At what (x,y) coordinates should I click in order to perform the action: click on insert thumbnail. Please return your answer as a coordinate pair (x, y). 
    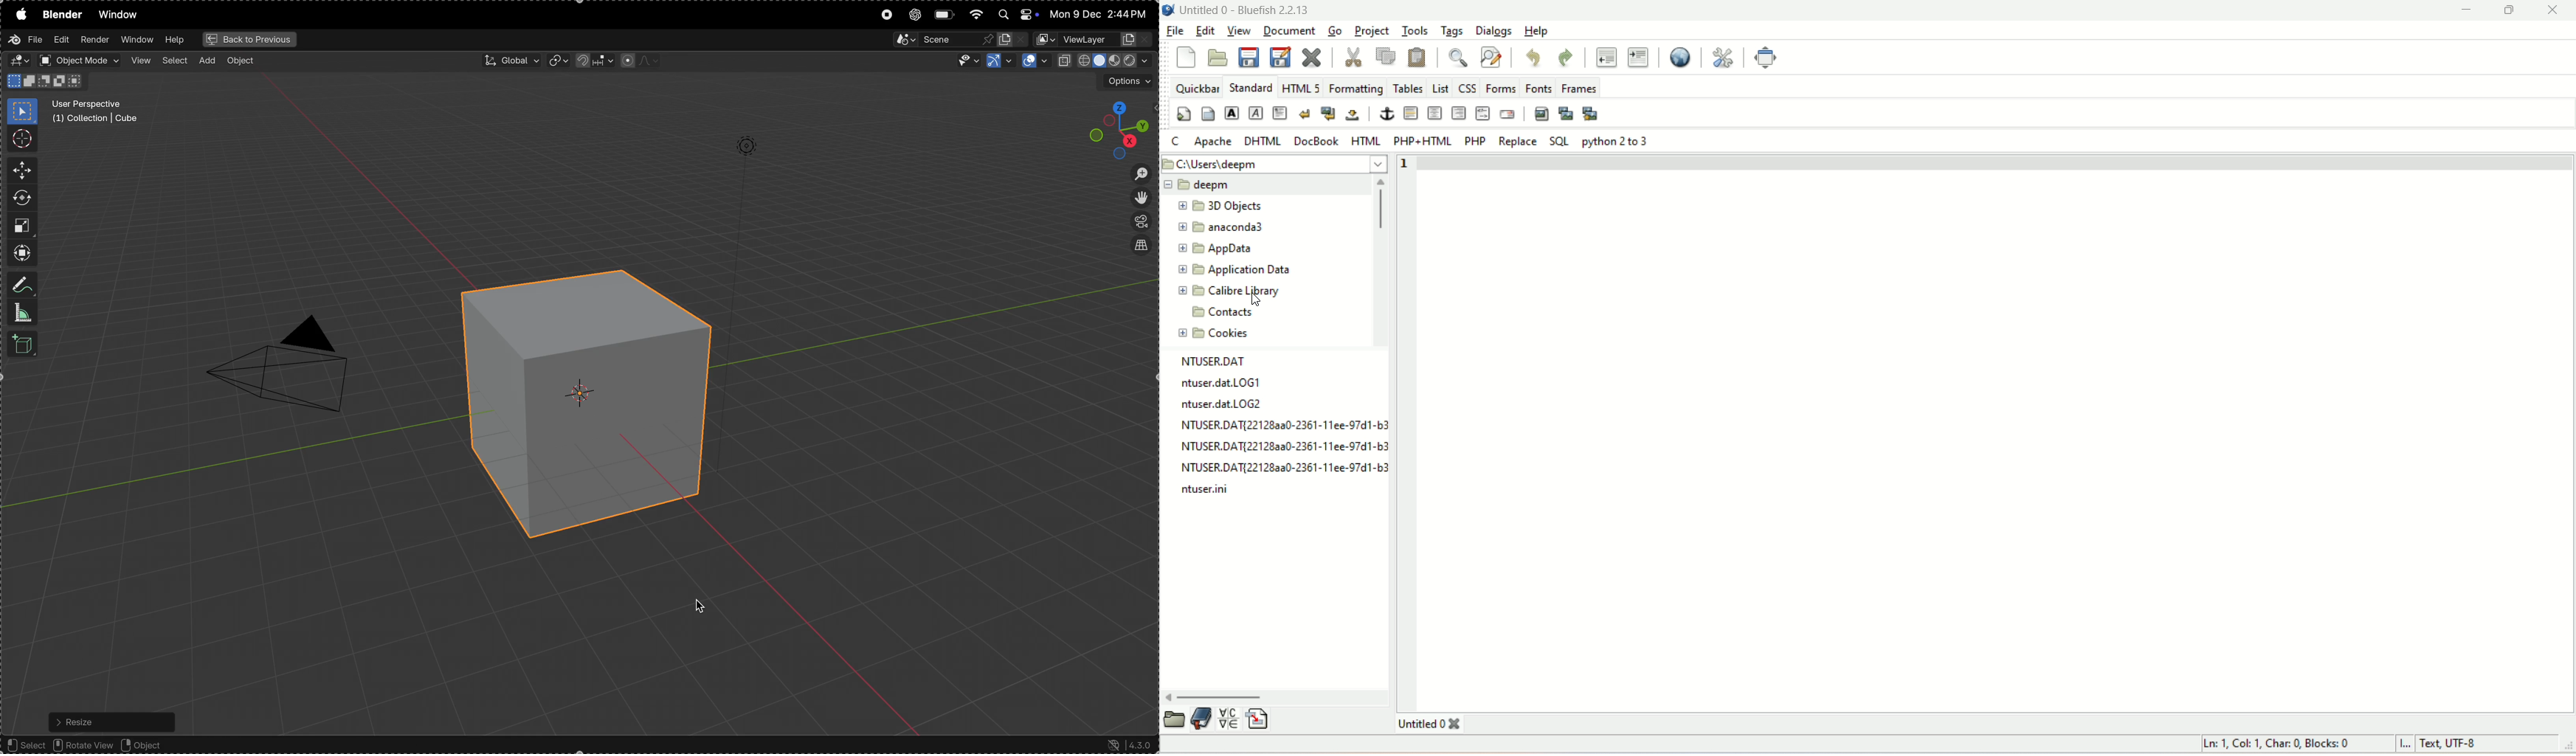
    Looking at the image, I should click on (1564, 114).